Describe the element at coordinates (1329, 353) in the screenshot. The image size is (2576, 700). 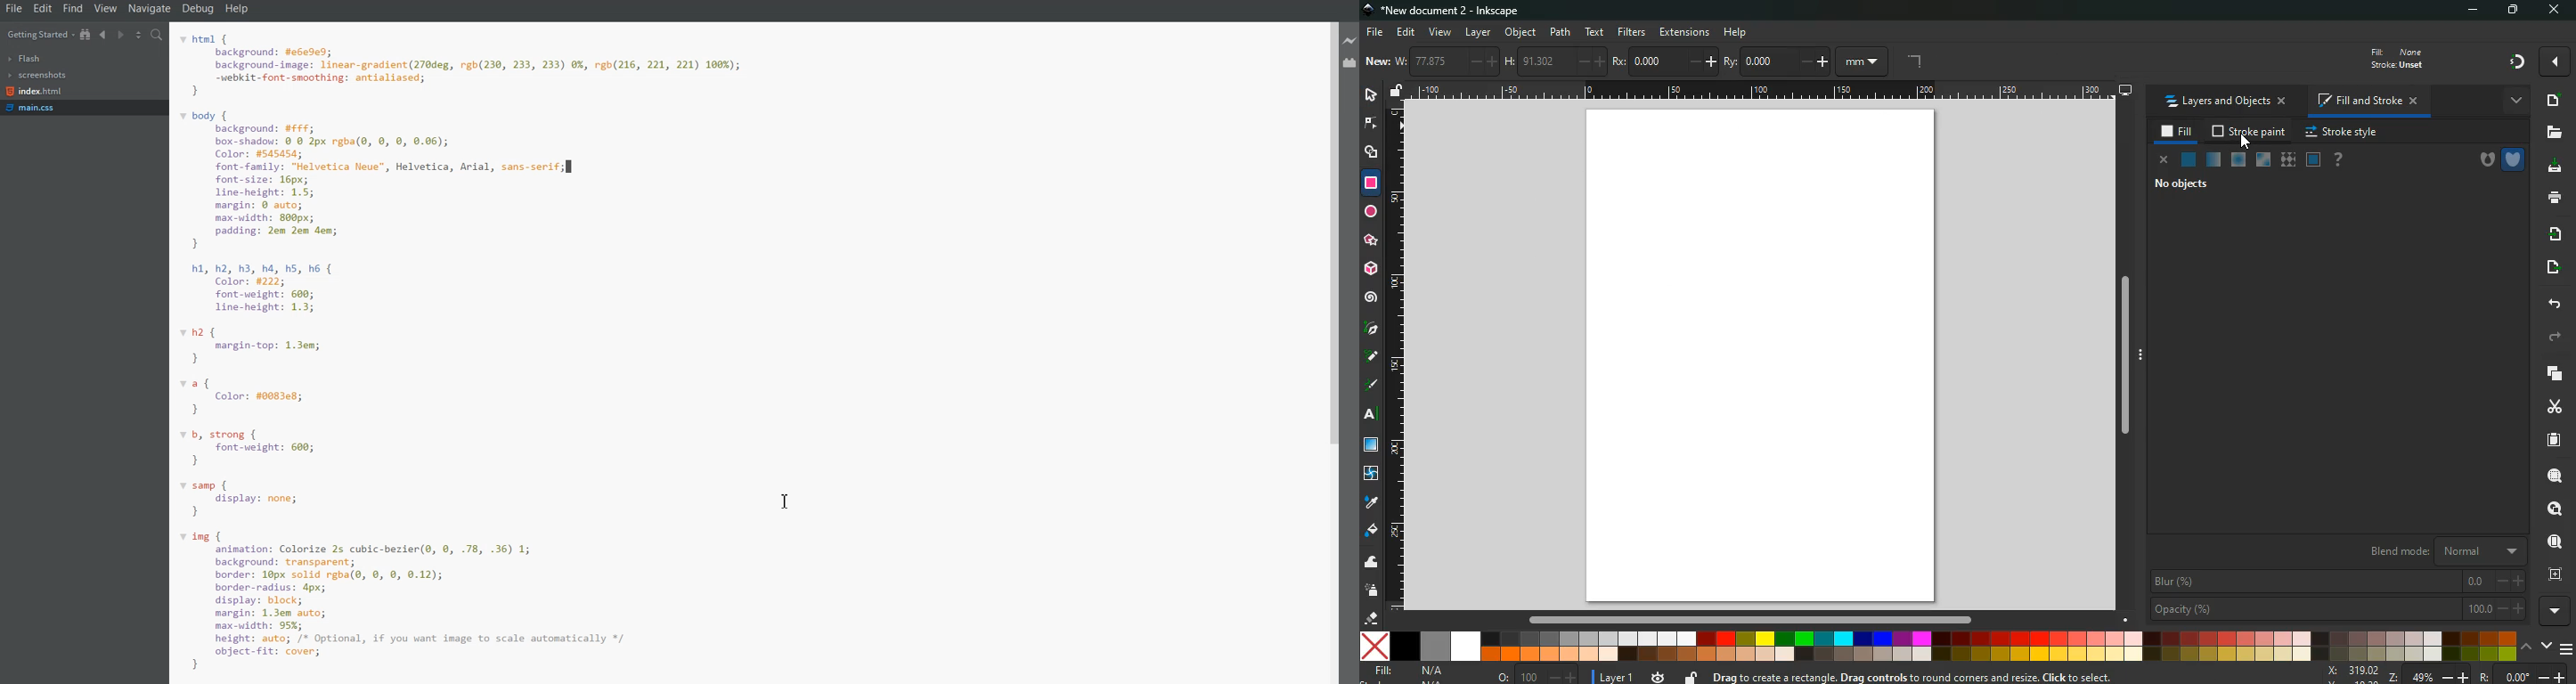
I see `Vertical Scroll bar` at that location.